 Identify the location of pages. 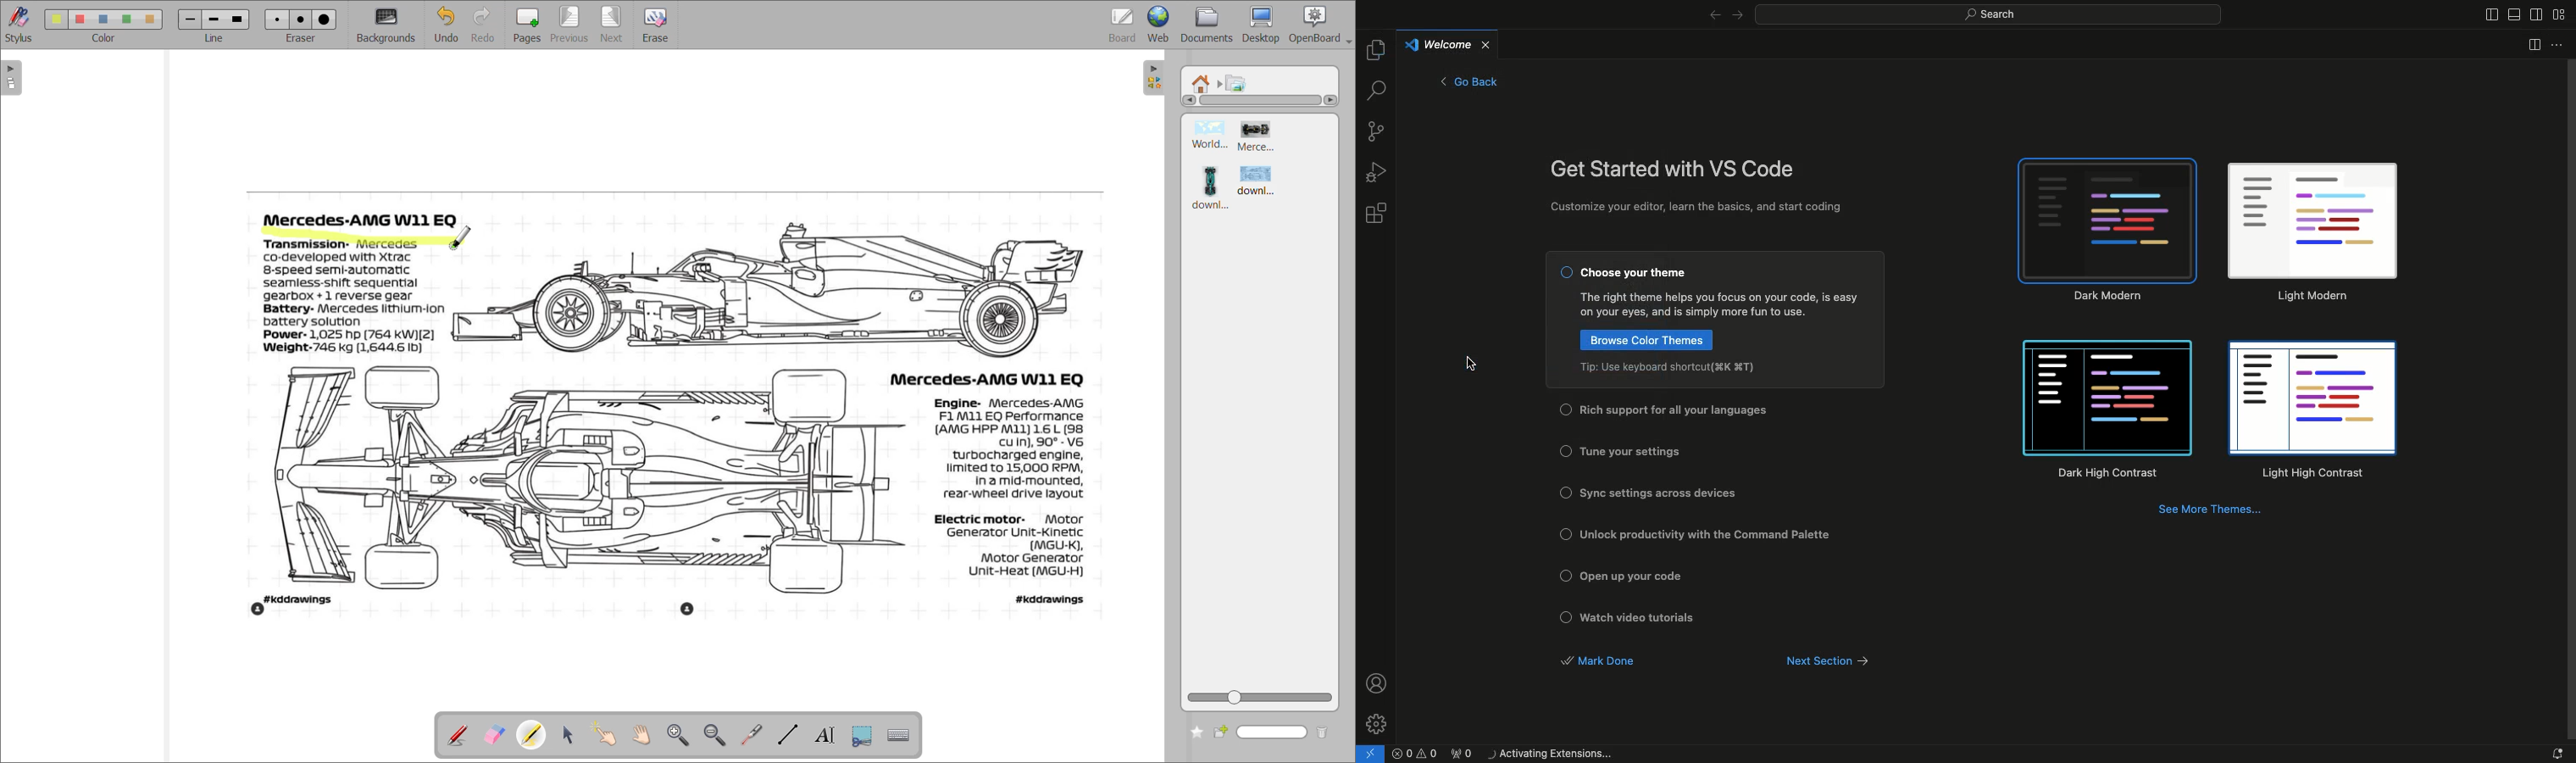
(530, 23).